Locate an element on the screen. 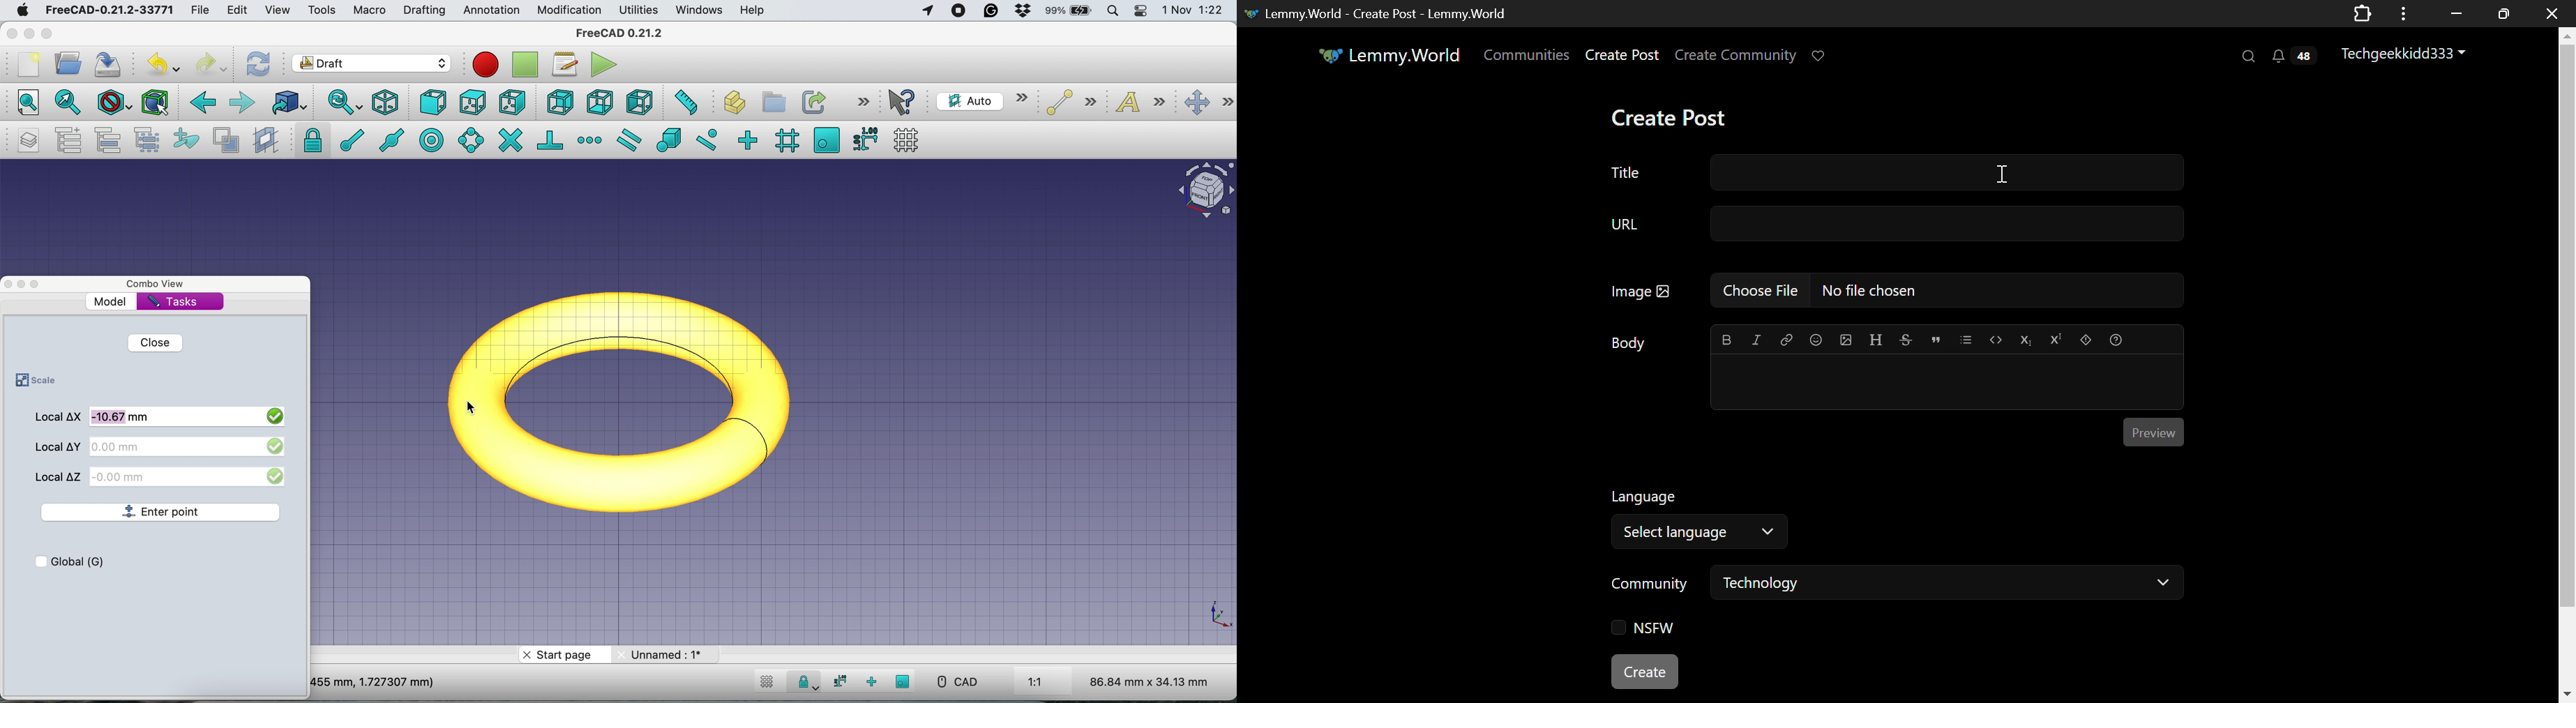  Search is located at coordinates (2250, 57).